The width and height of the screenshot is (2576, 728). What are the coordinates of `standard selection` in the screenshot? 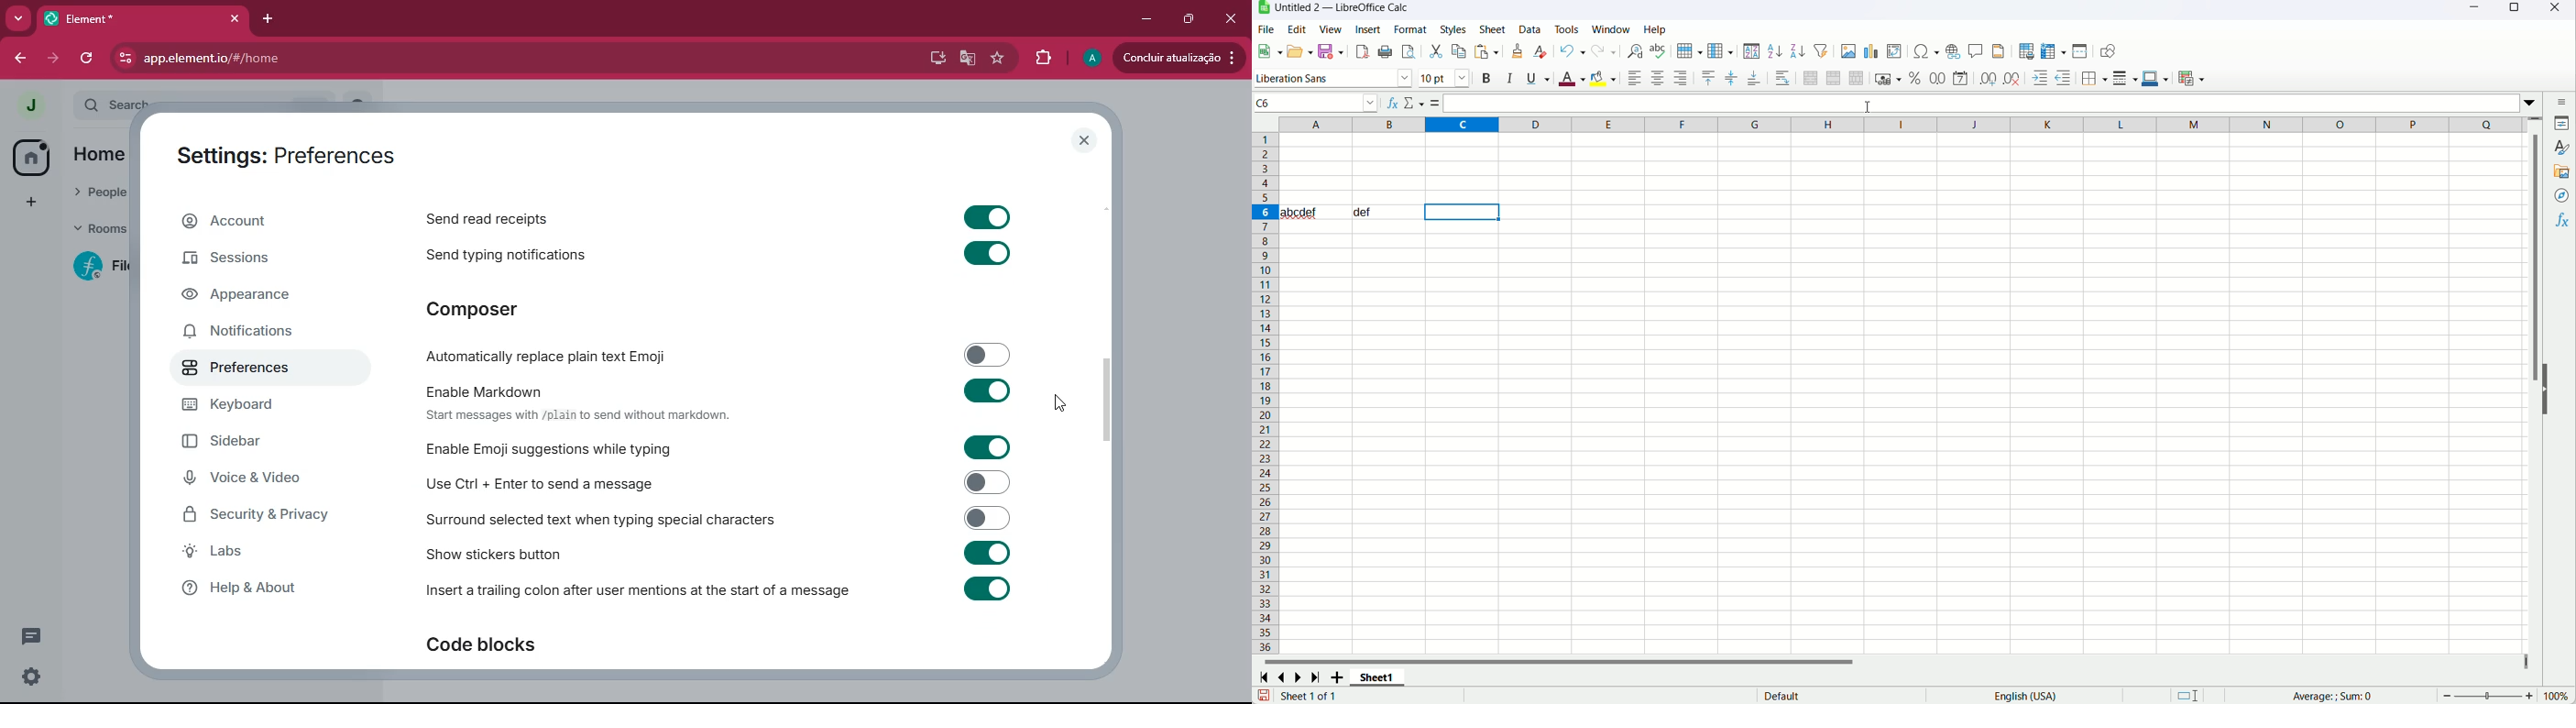 It's located at (2189, 694).